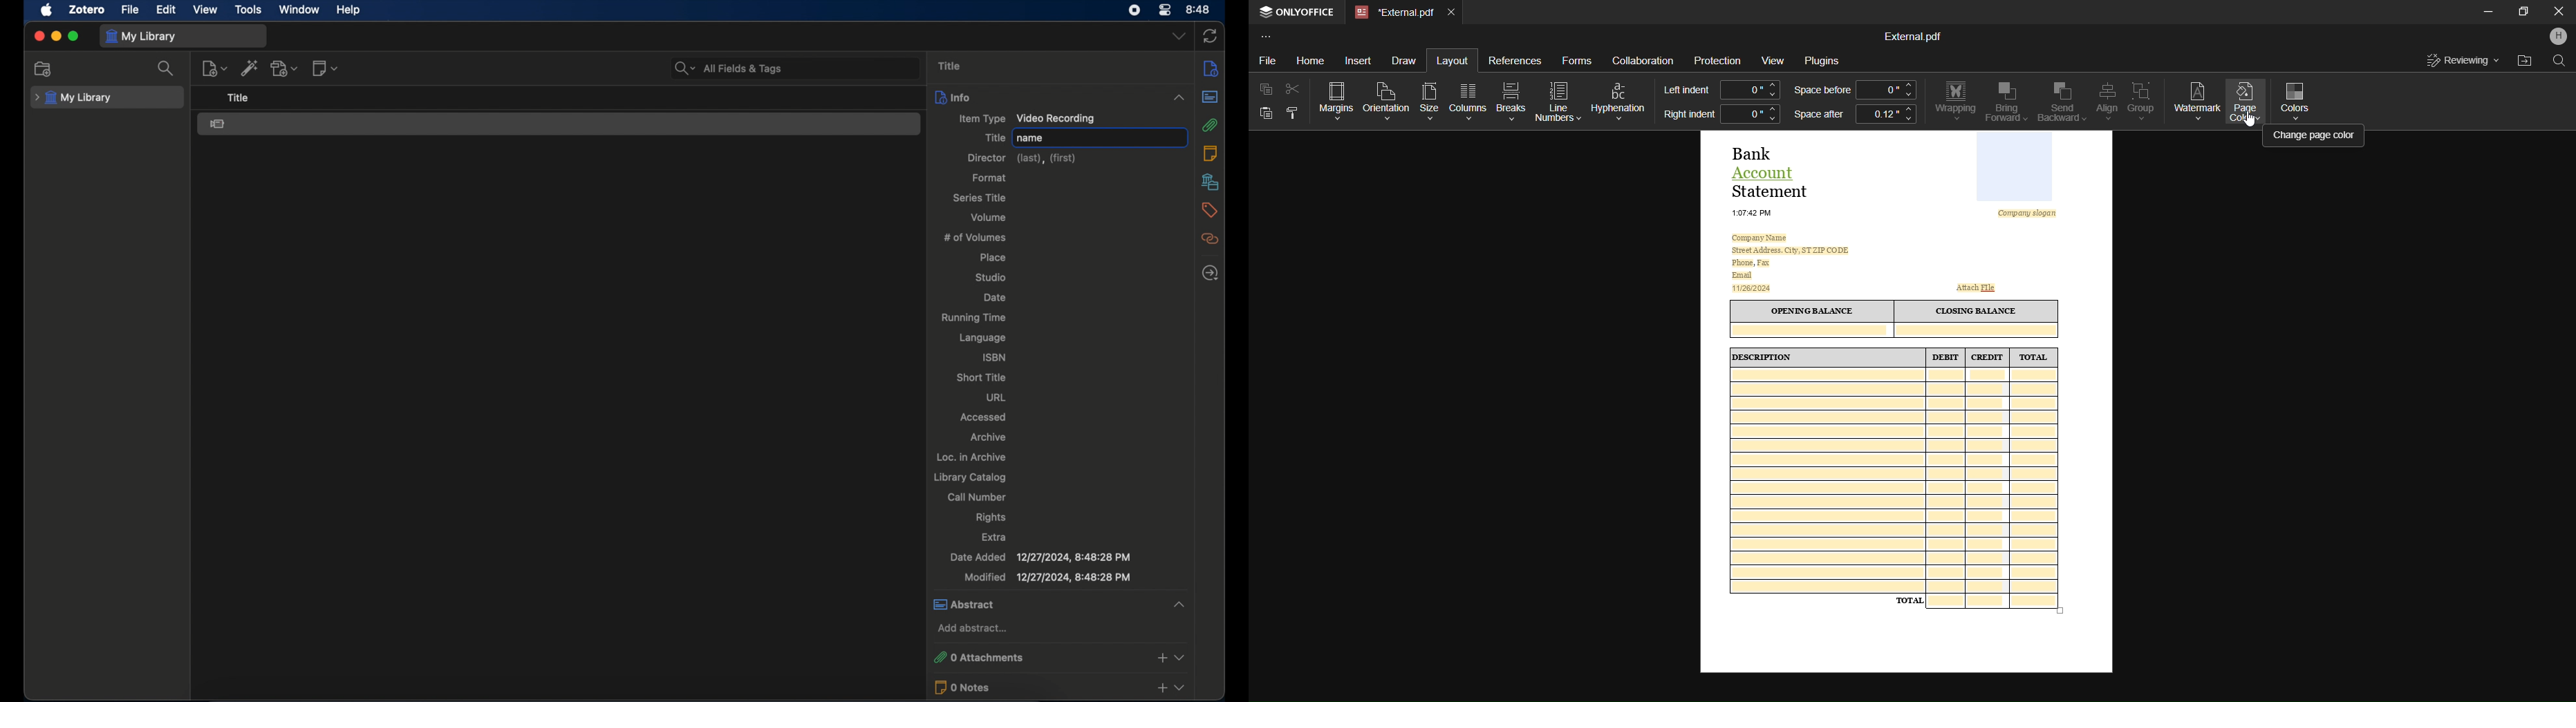  Describe the element at coordinates (204, 10) in the screenshot. I see `view` at that location.